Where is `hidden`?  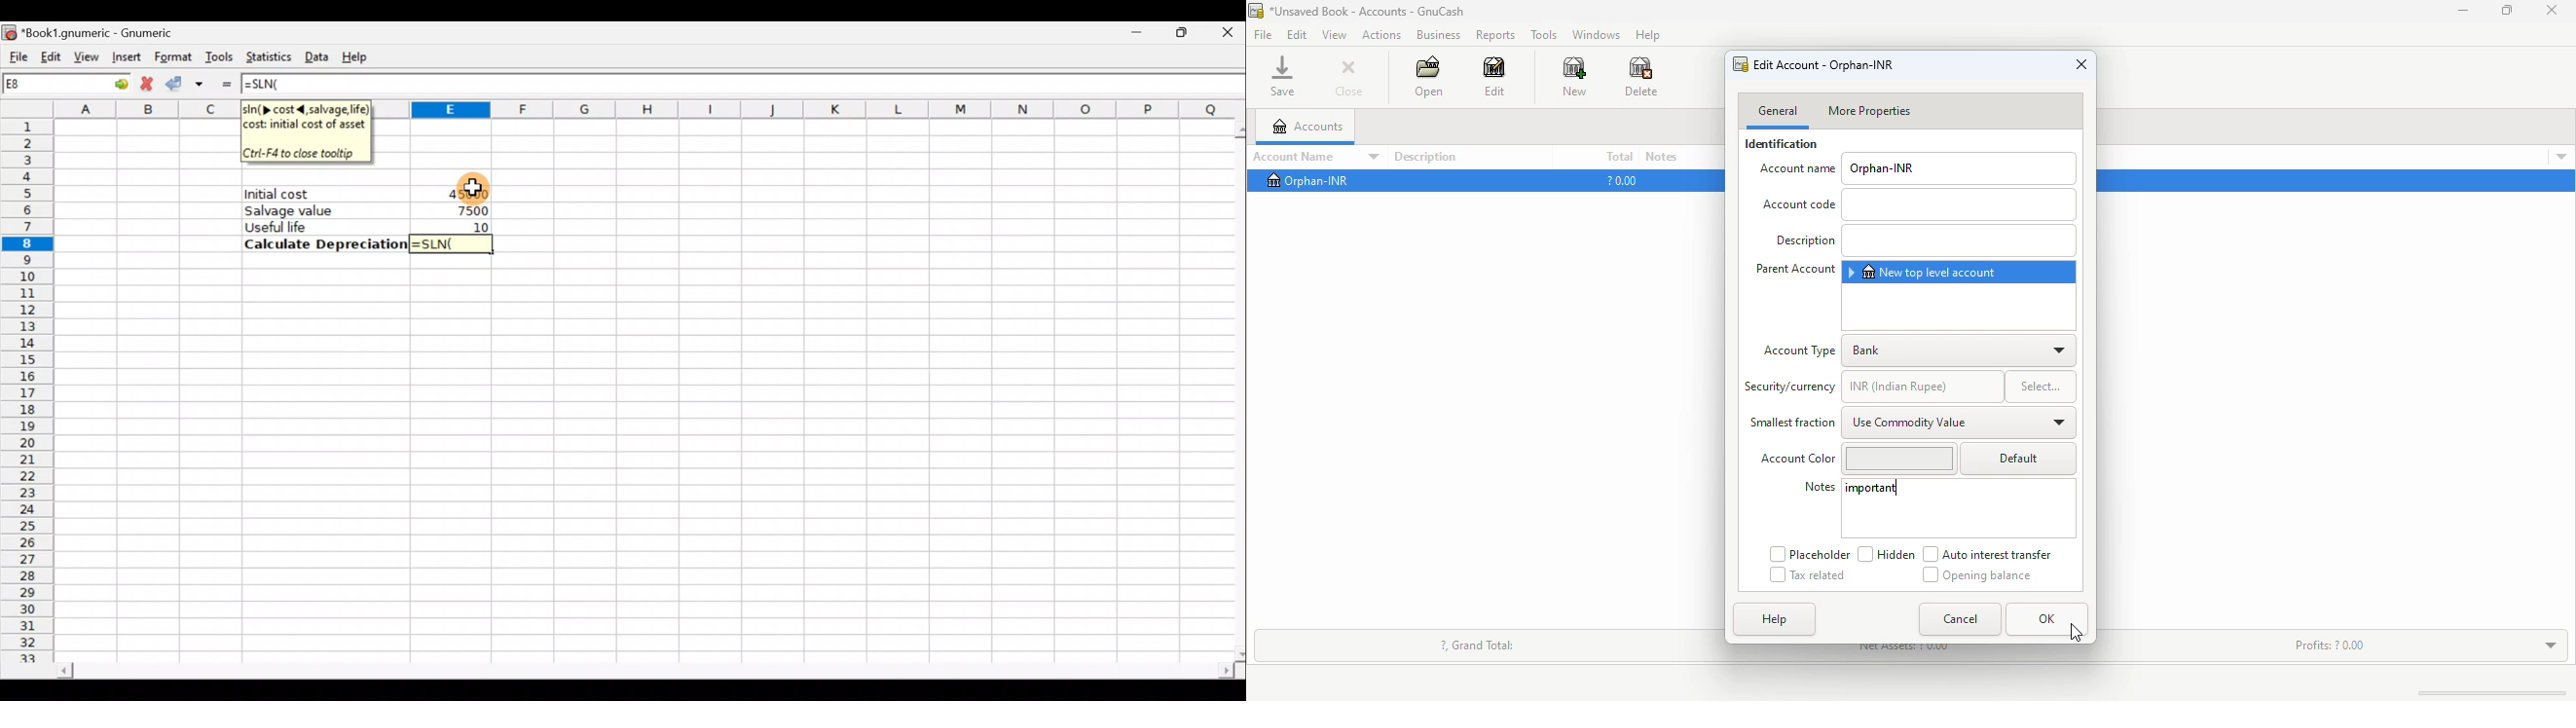 hidden is located at coordinates (1886, 554).